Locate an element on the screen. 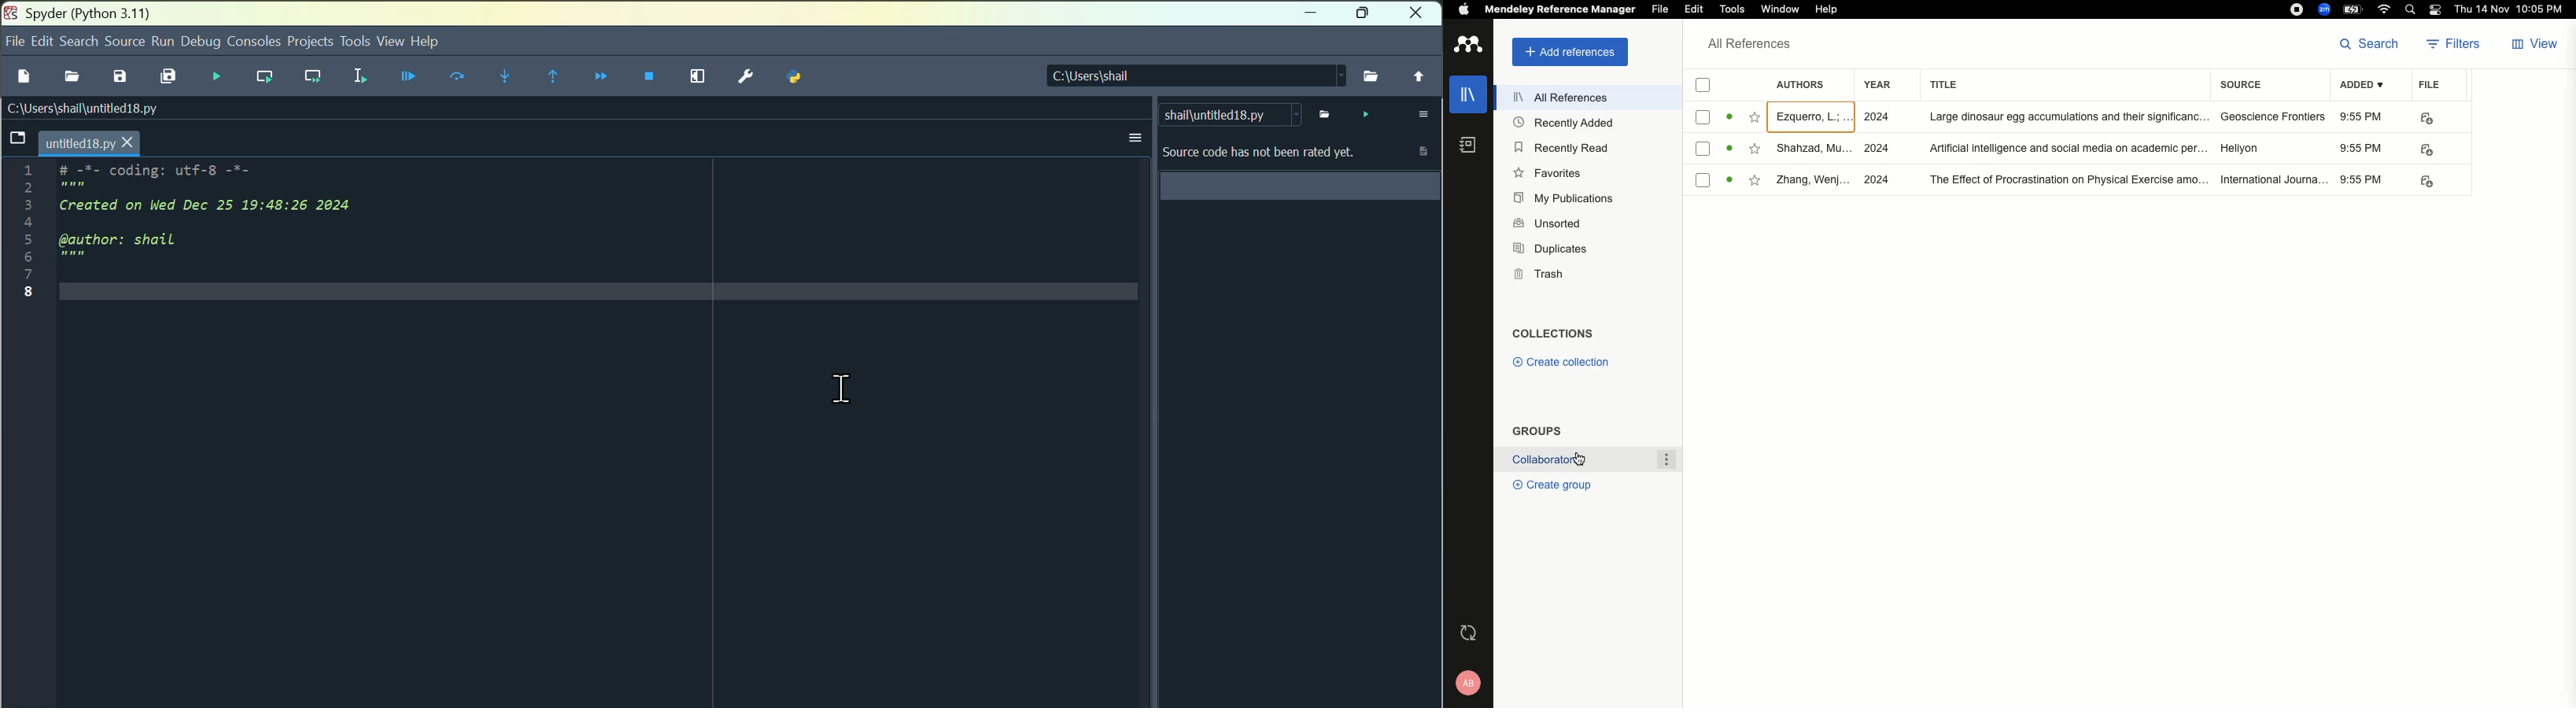  run current sale is located at coordinates (268, 81).